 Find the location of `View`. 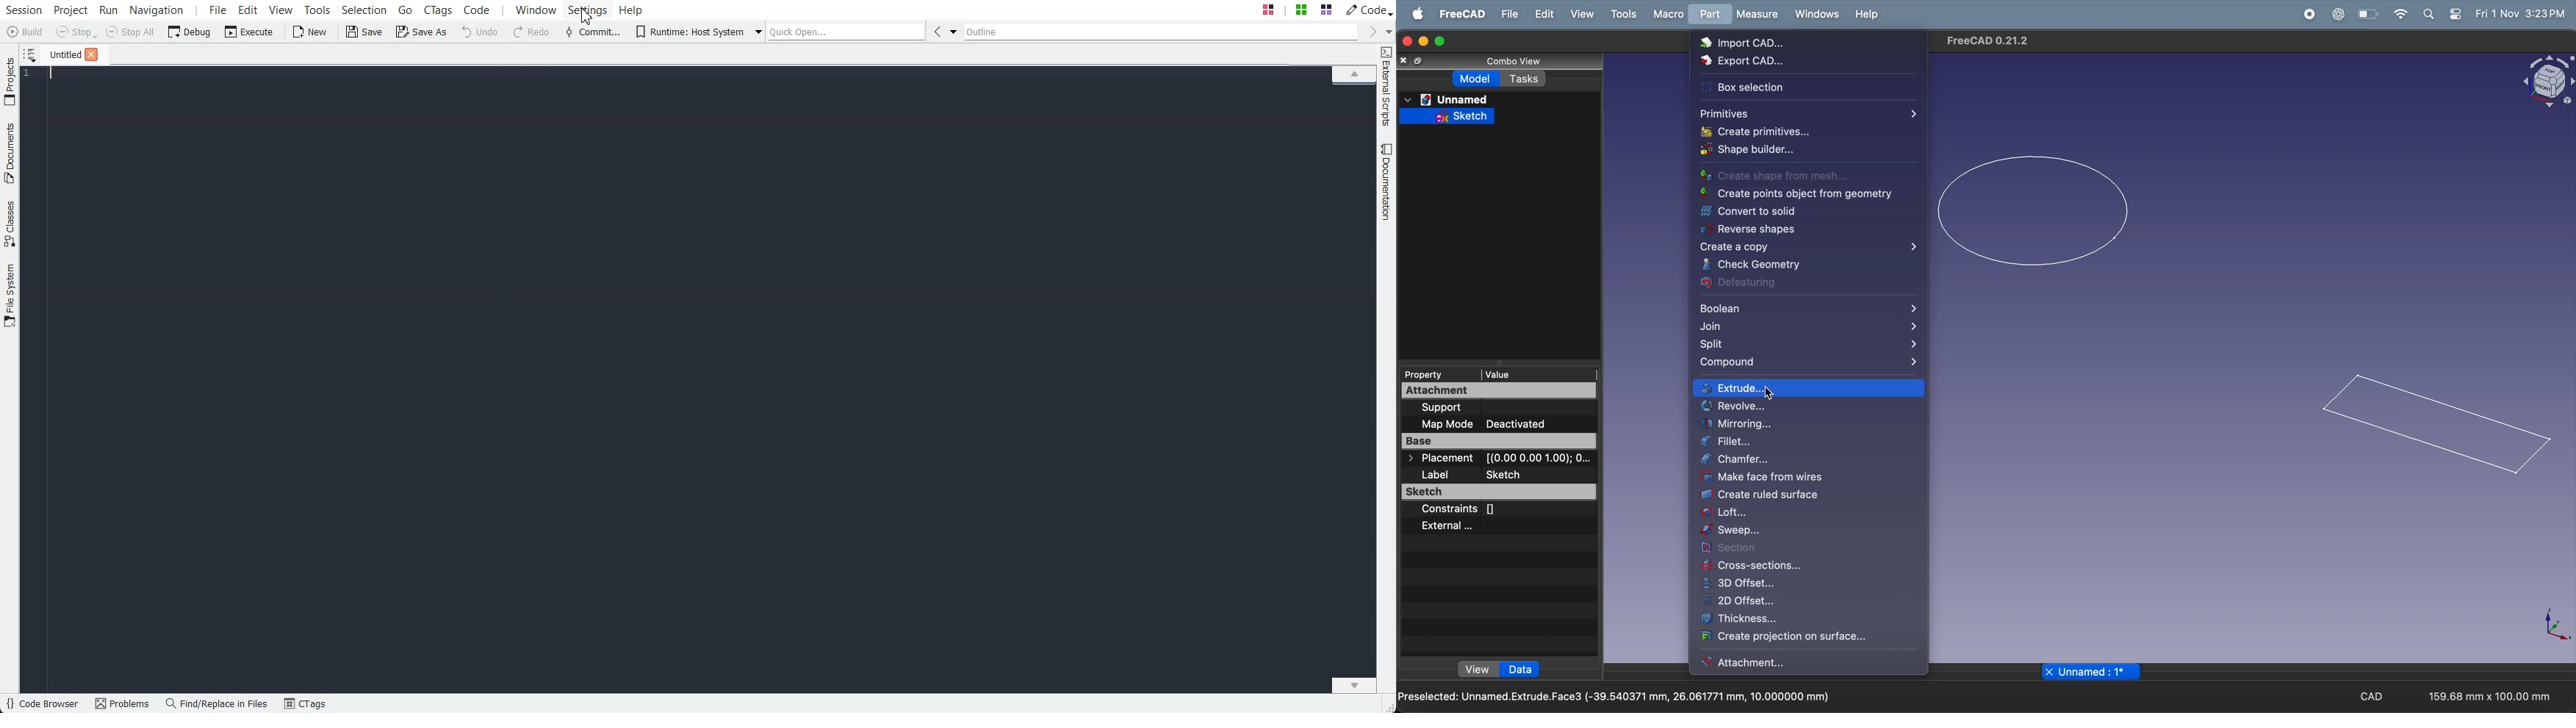

View is located at coordinates (1581, 14).